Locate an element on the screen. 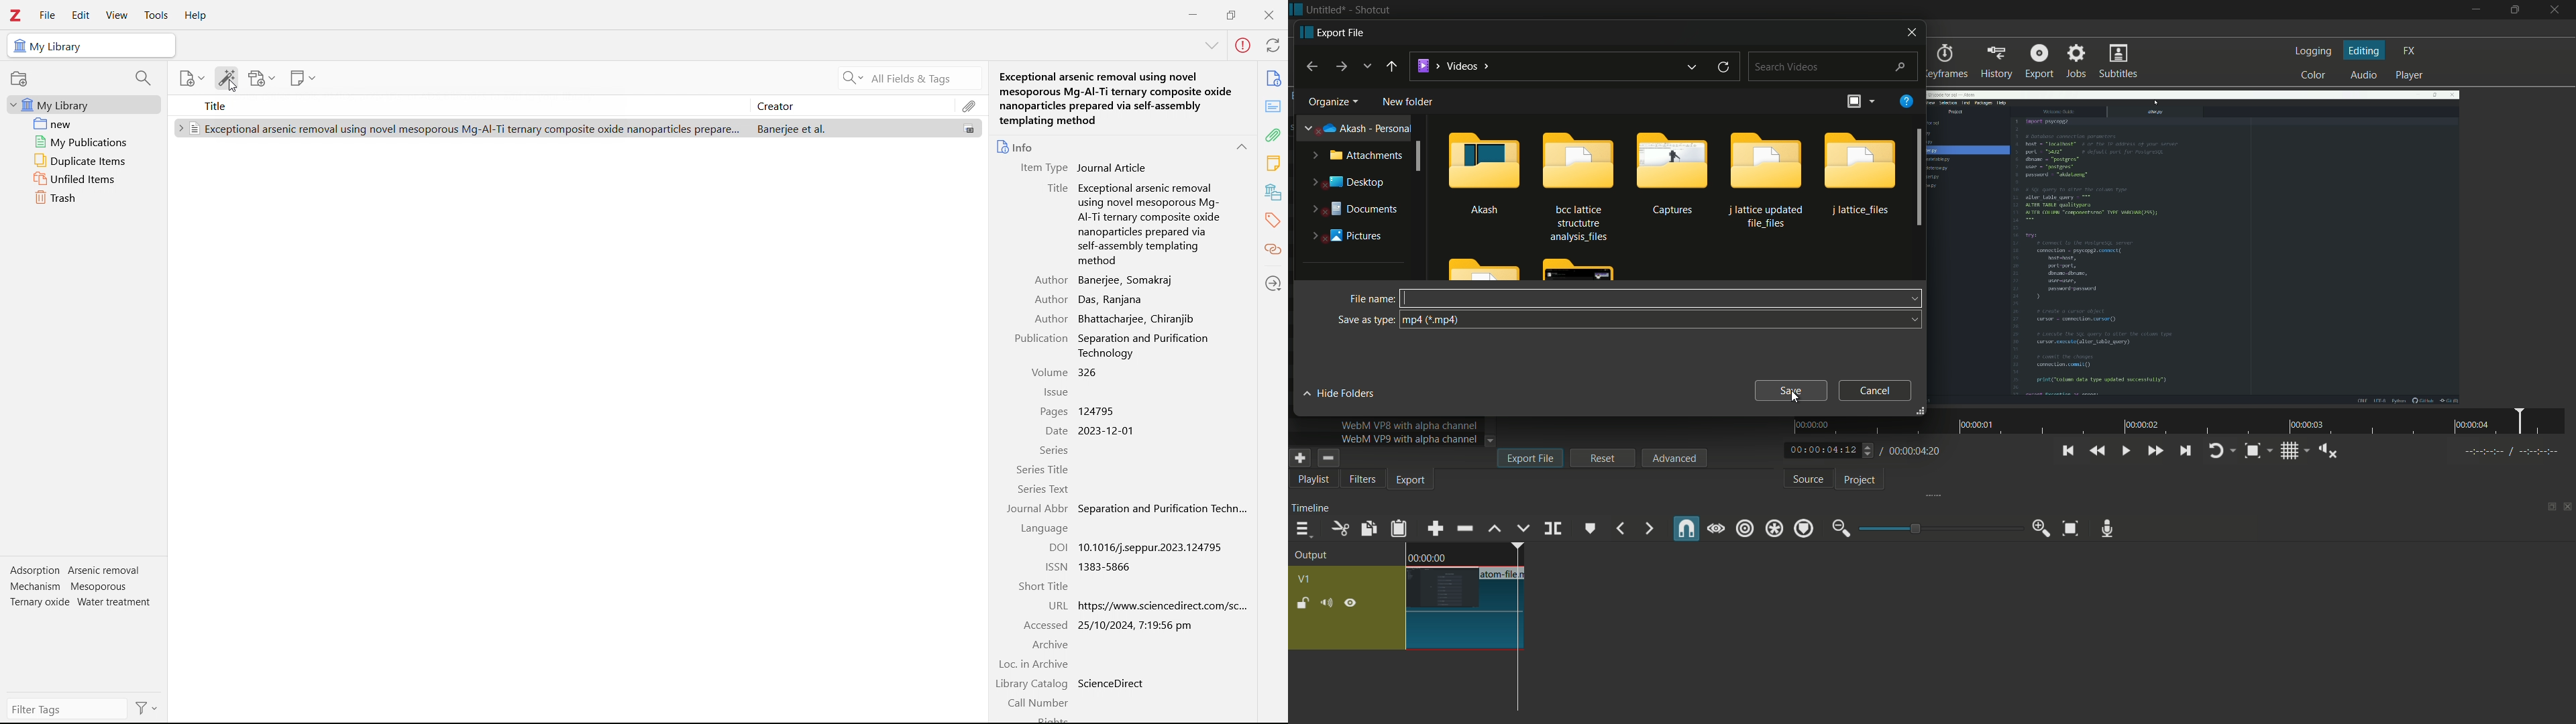  recent location is located at coordinates (1366, 66).